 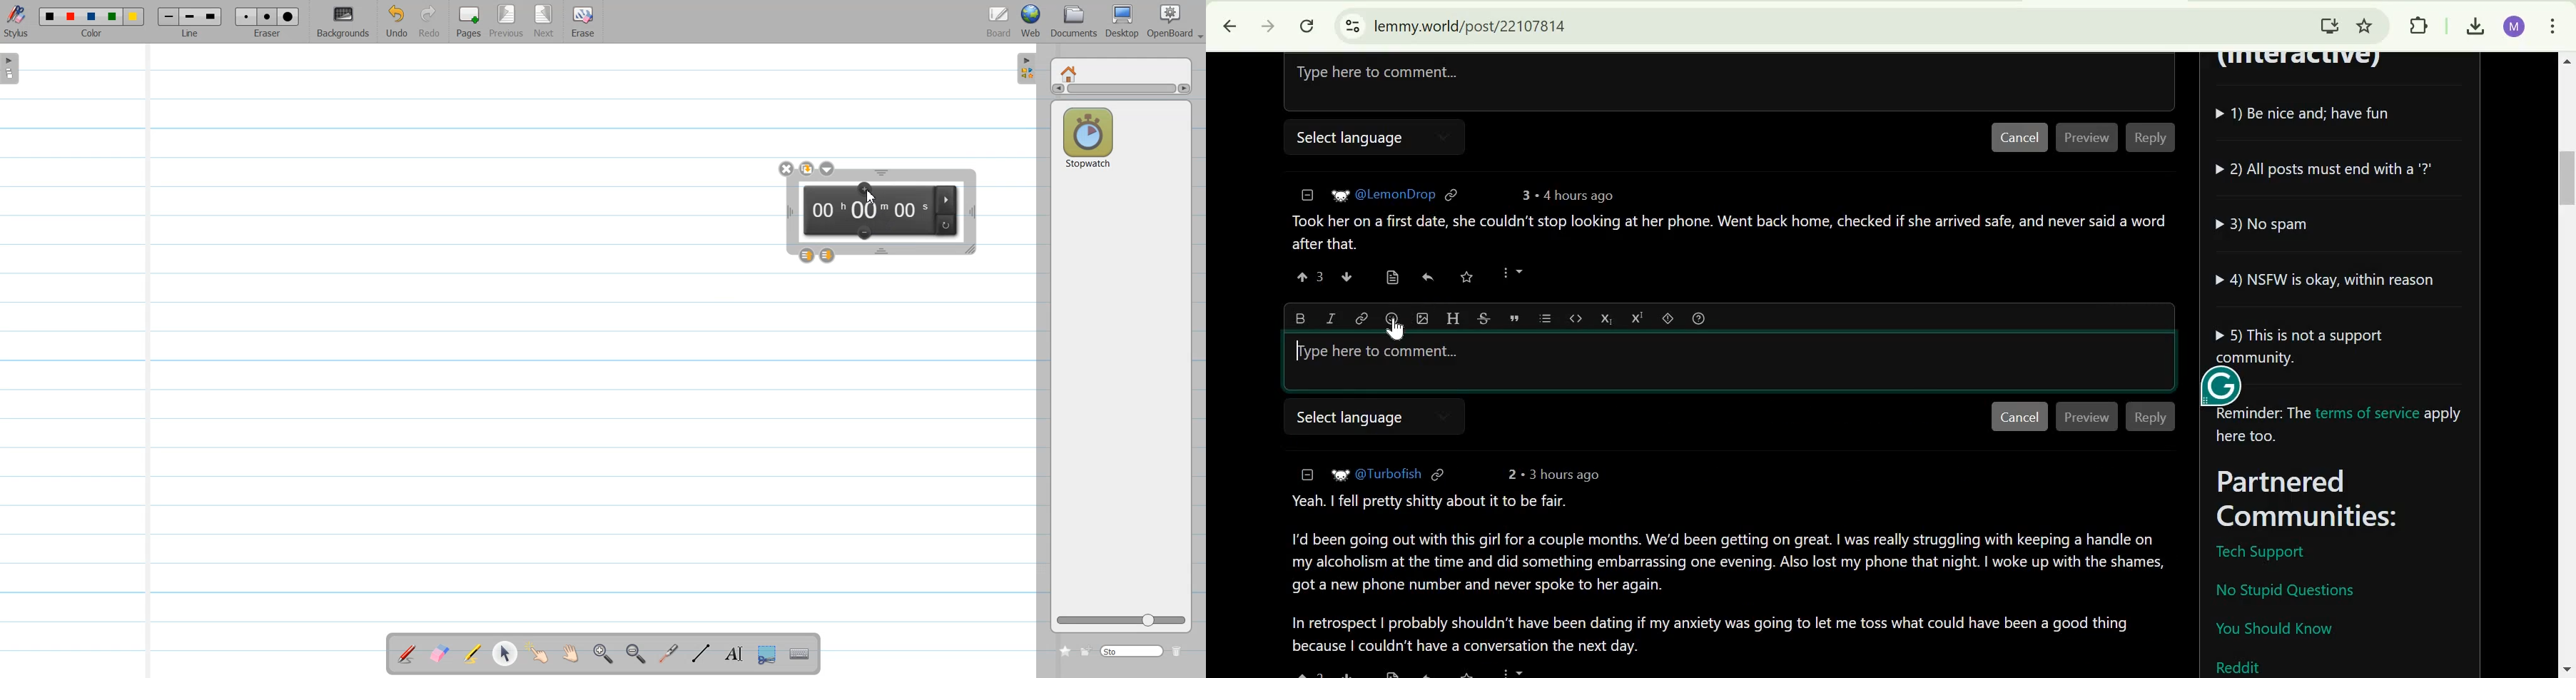 What do you see at coordinates (2343, 426) in the screenshot?
I see `Reminder: The terms of service apply here too.` at bounding box center [2343, 426].